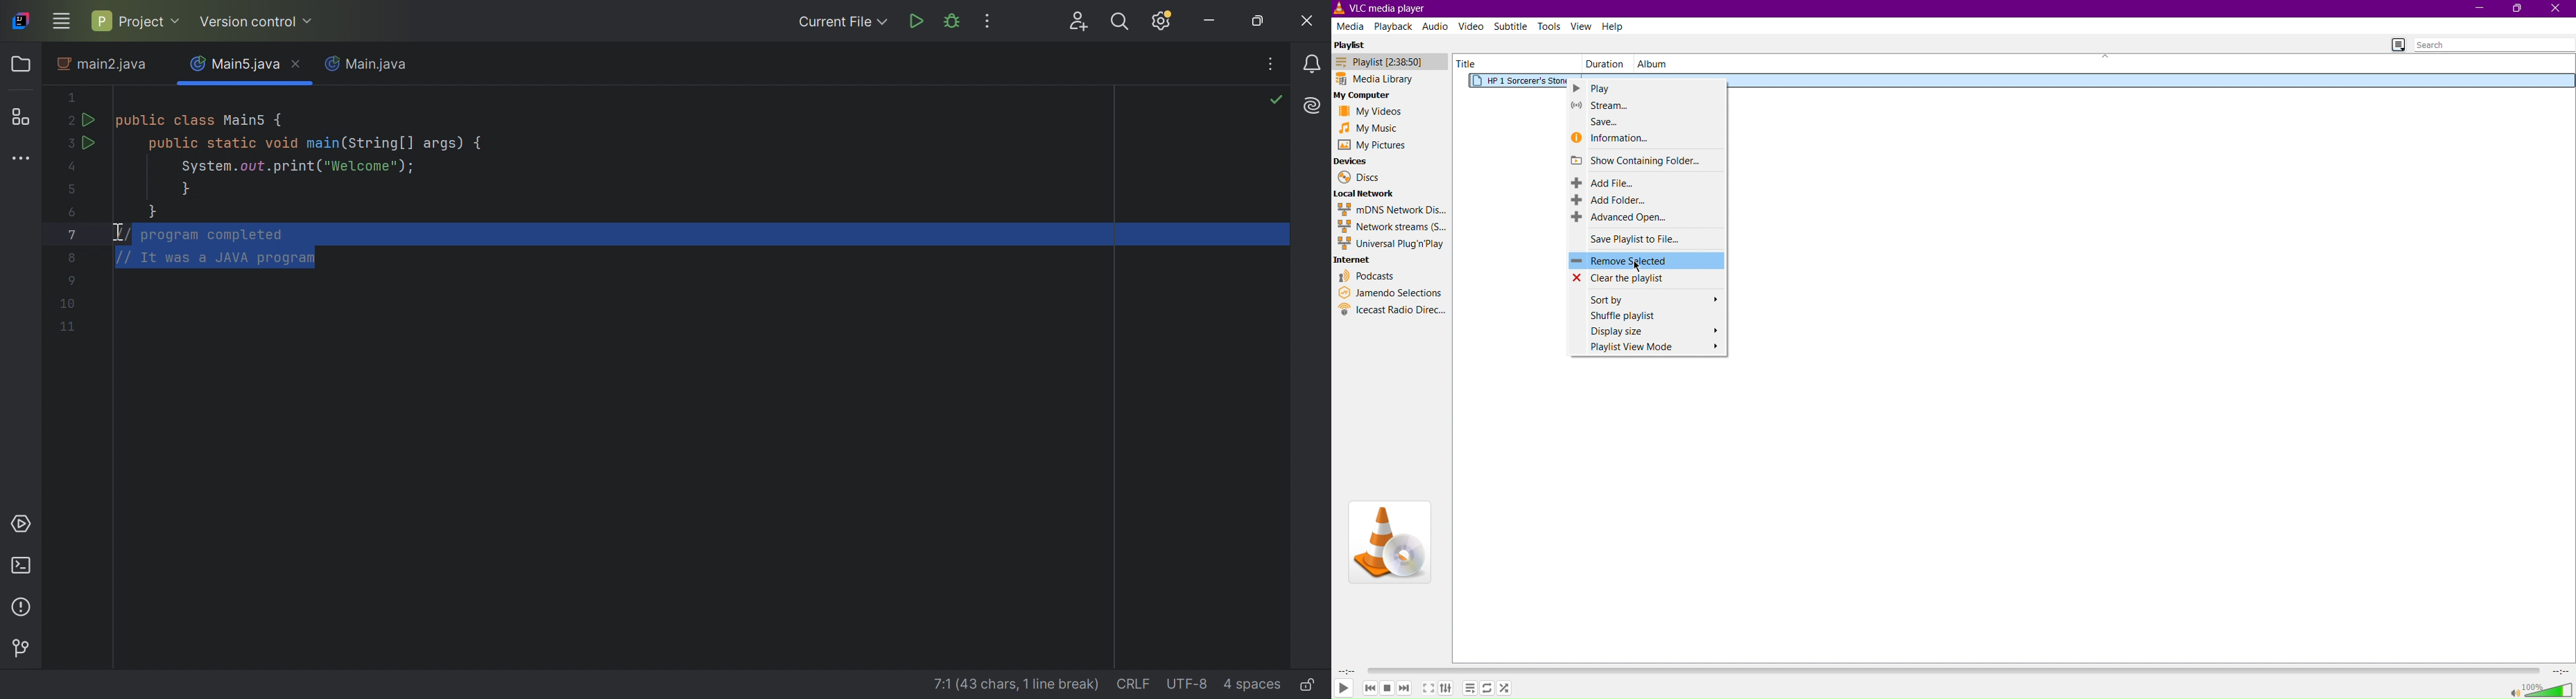  What do you see at coordinates (1391, 78) in the screenshot?
I see `Media Library` at bounding box center [1391, 78].